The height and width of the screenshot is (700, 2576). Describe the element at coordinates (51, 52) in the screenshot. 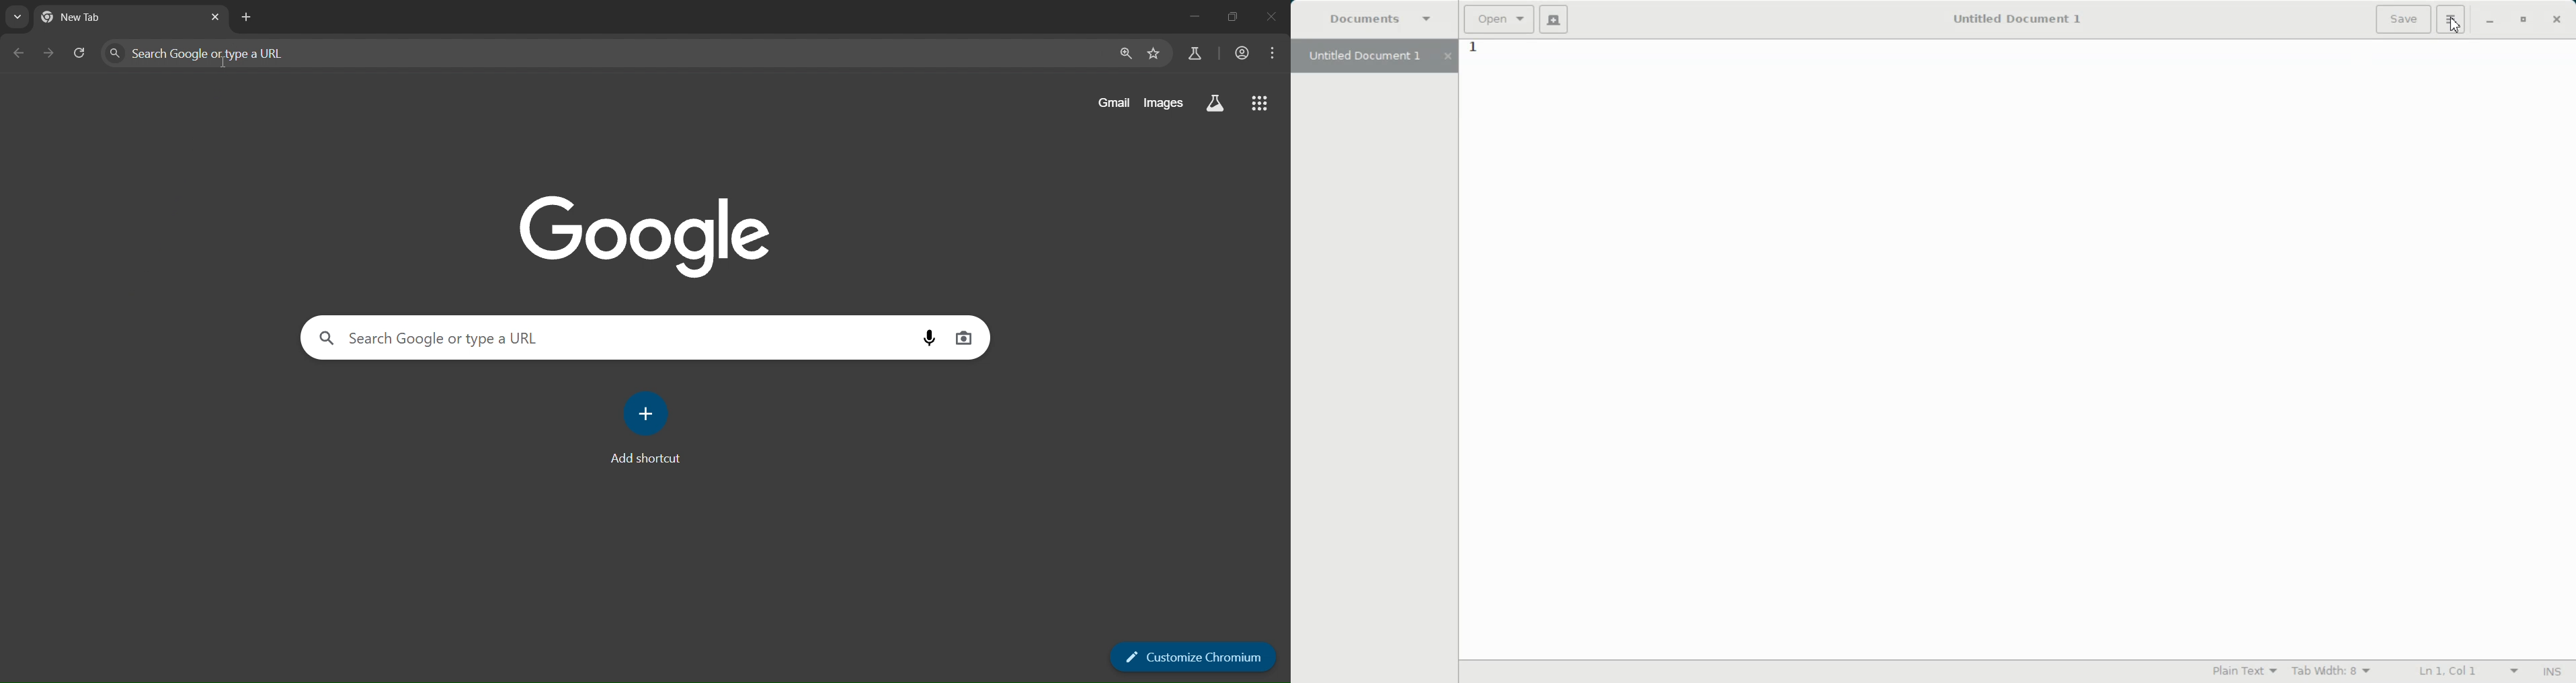

I see `go back one page` at that location.